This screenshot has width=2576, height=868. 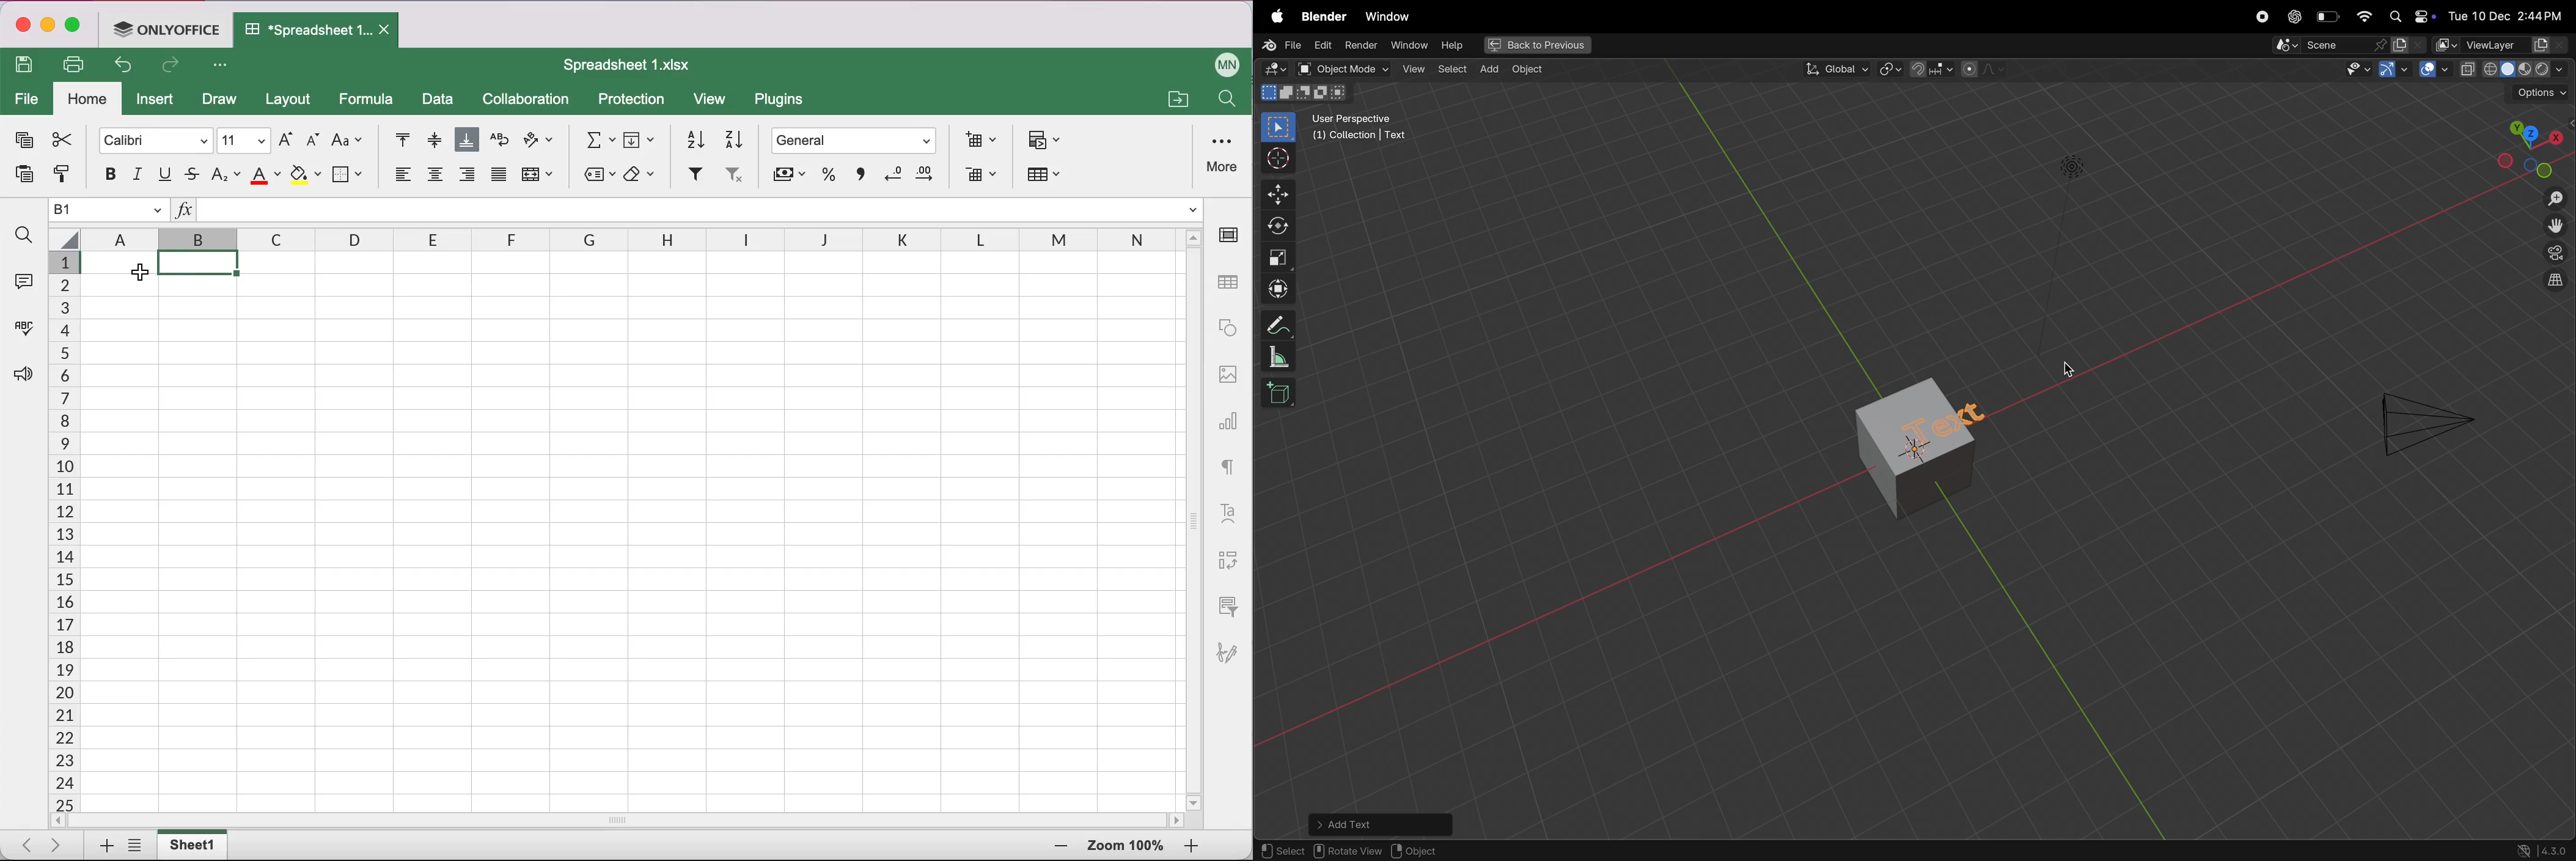 I want to click on clear, so click(x=643, y=175).